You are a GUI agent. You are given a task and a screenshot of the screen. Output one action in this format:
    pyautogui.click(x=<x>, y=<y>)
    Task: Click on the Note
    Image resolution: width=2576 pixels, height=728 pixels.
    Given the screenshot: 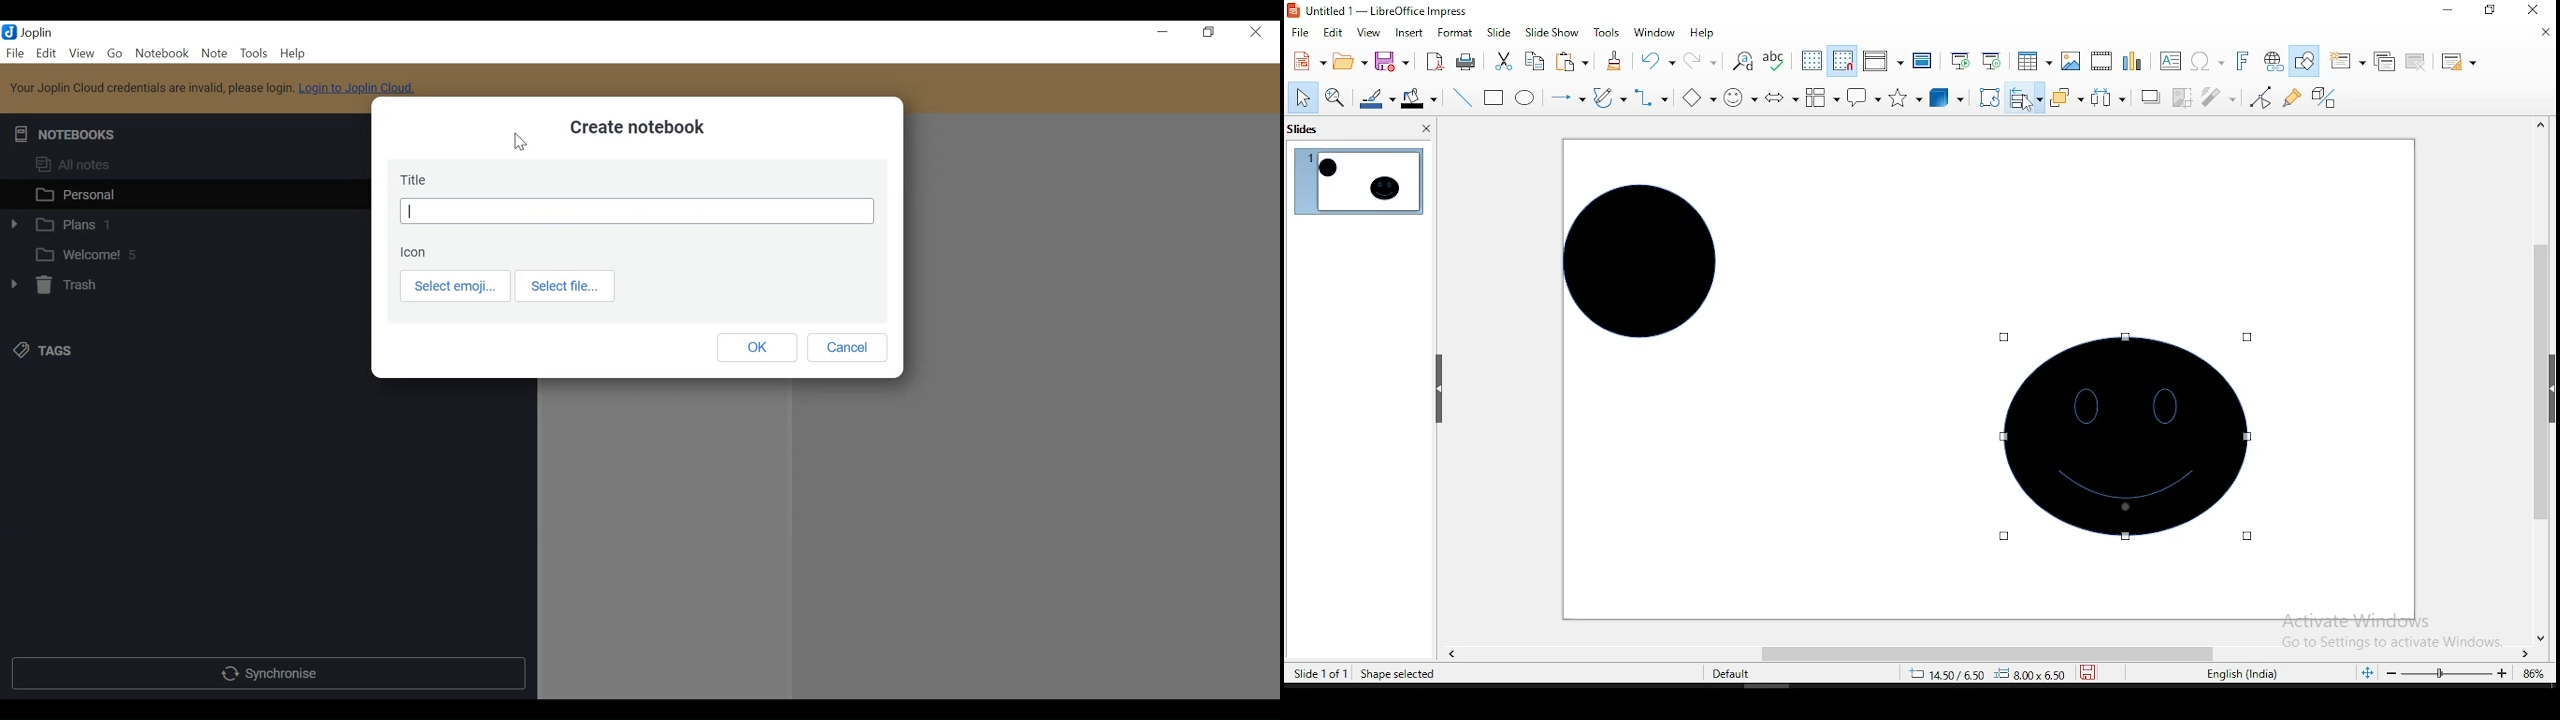 What is the action you would take?
    pyautogui.click(x=214, y=53)
    